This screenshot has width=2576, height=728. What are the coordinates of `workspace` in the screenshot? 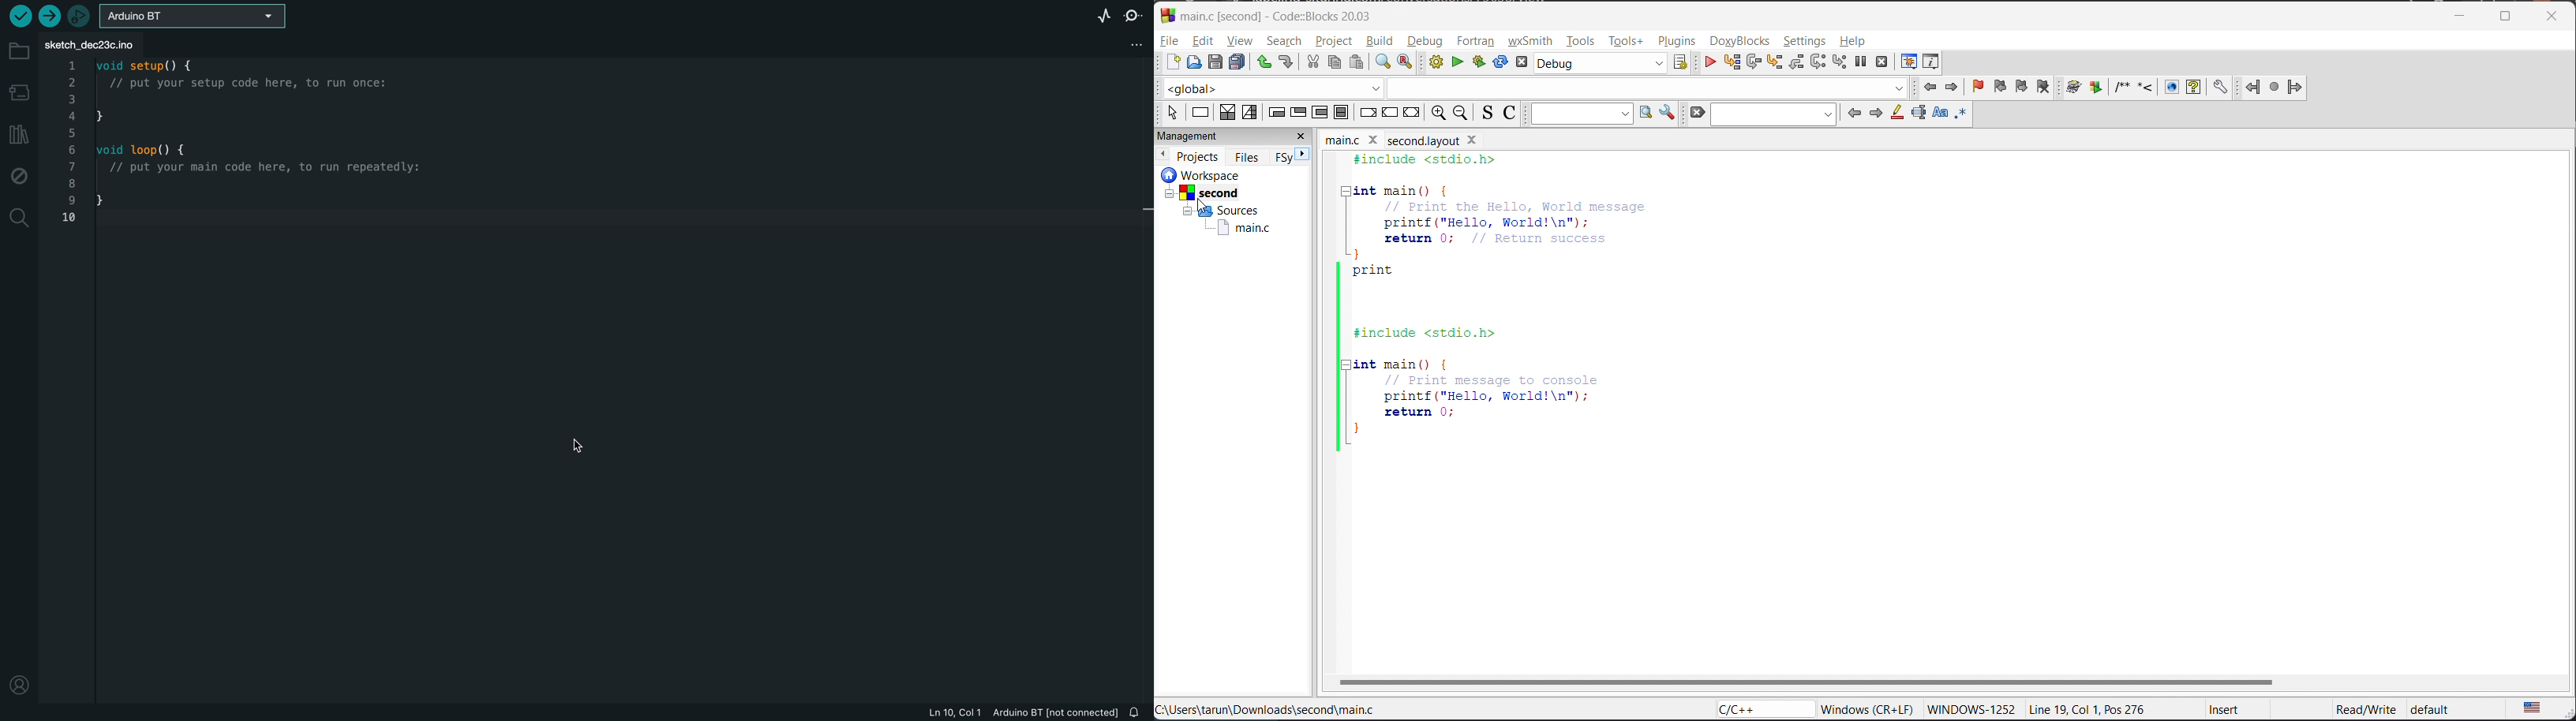 It's located at (1219, 205).